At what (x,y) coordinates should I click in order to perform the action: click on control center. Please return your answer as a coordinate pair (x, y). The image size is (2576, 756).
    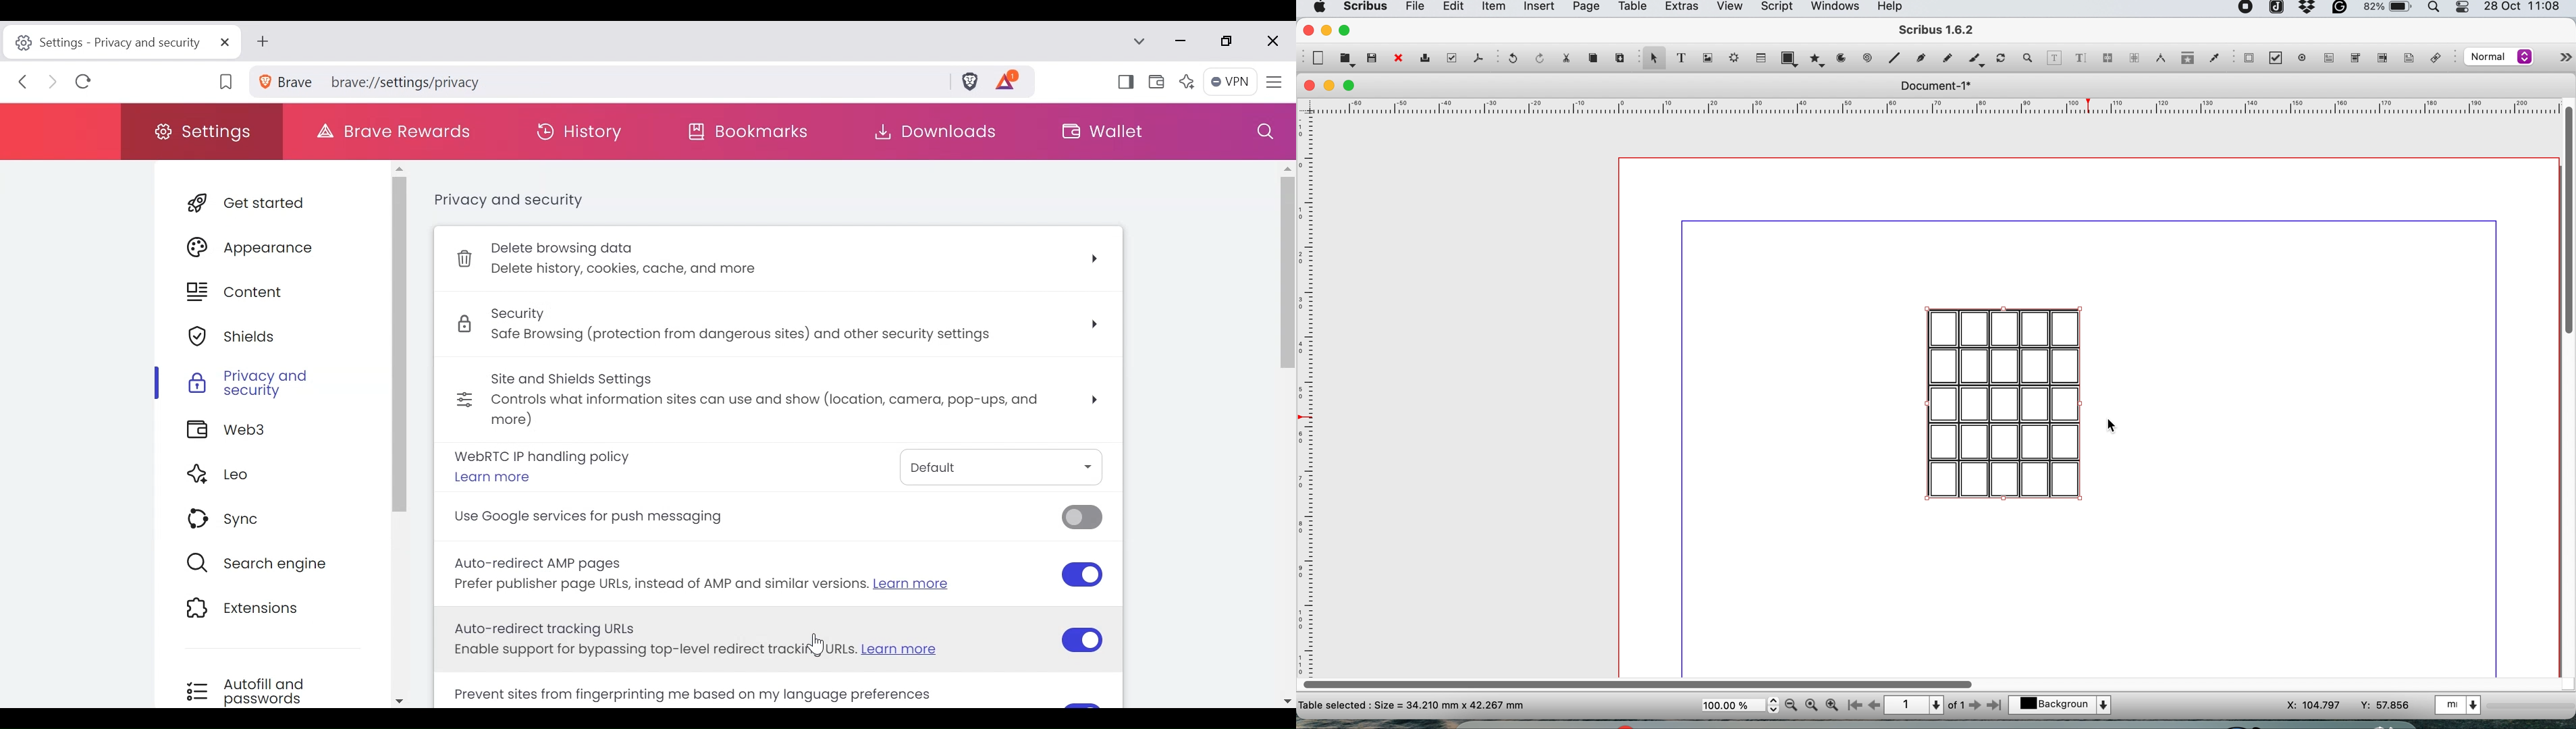
    Looking at the image, I should click on (2464, 8).